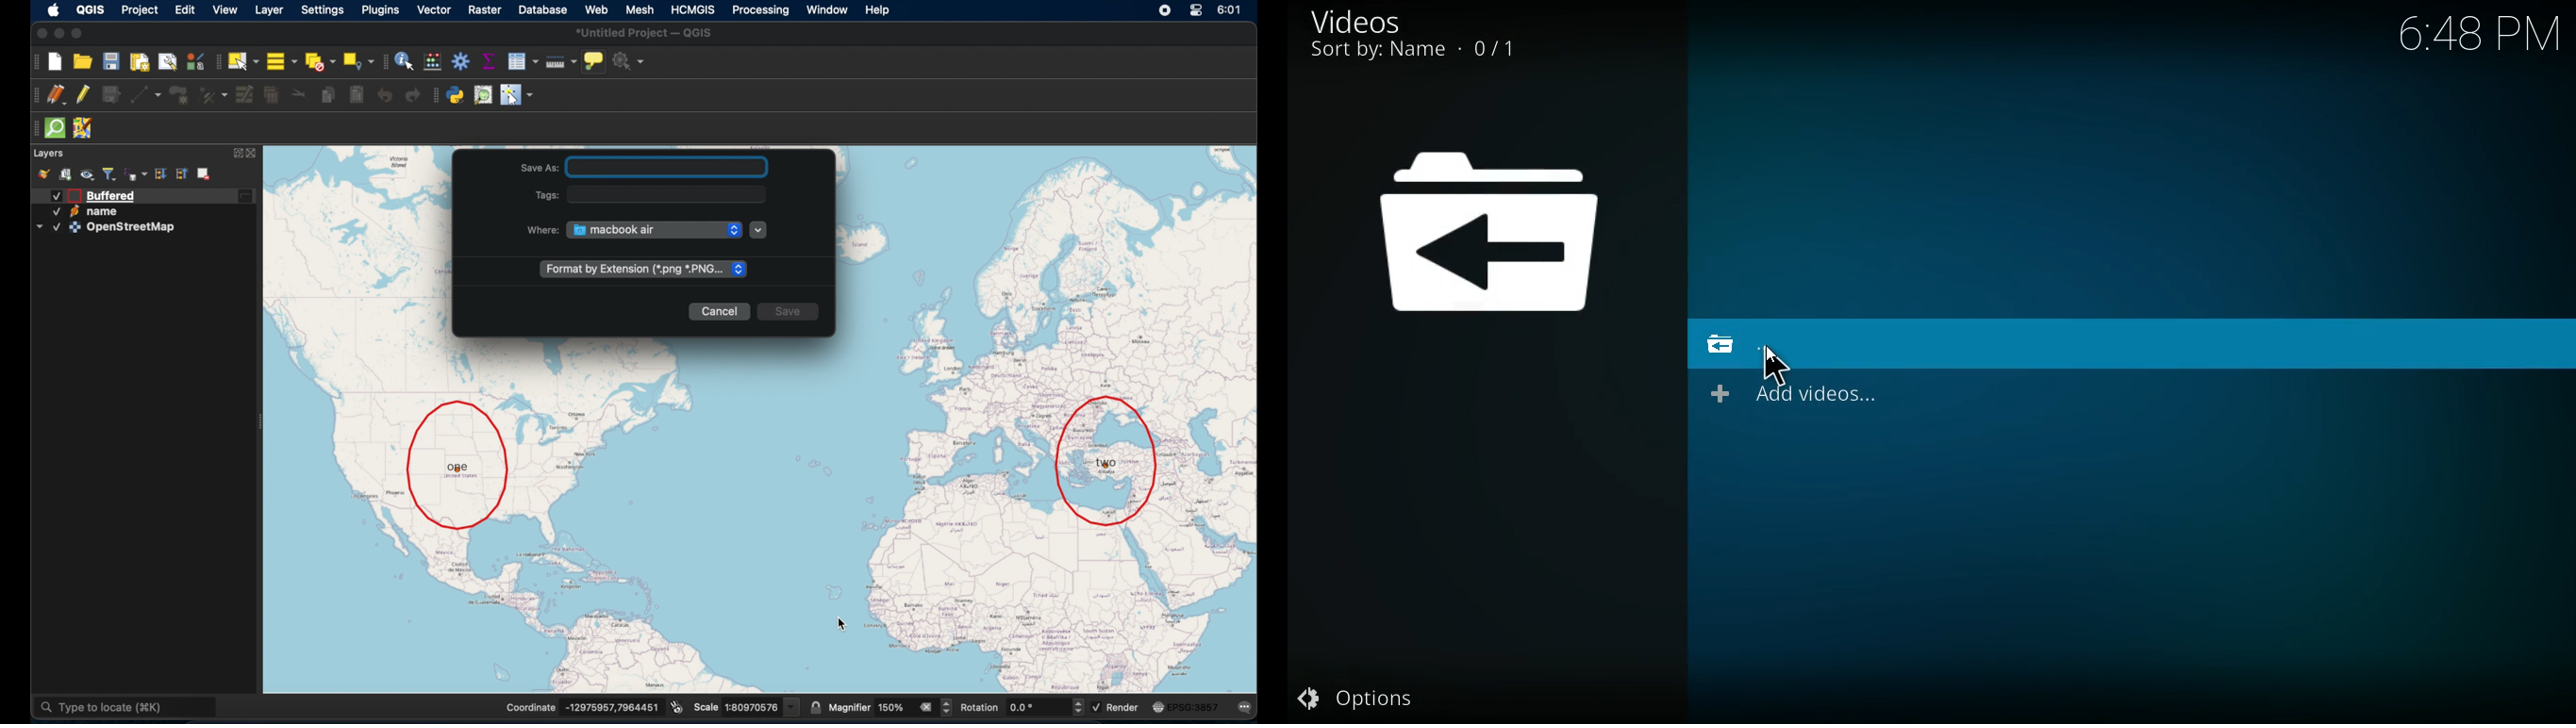  What do you see at coordinates (78, 34) in the screenshot?
I see `maximize` at bounding box center [78, 34].